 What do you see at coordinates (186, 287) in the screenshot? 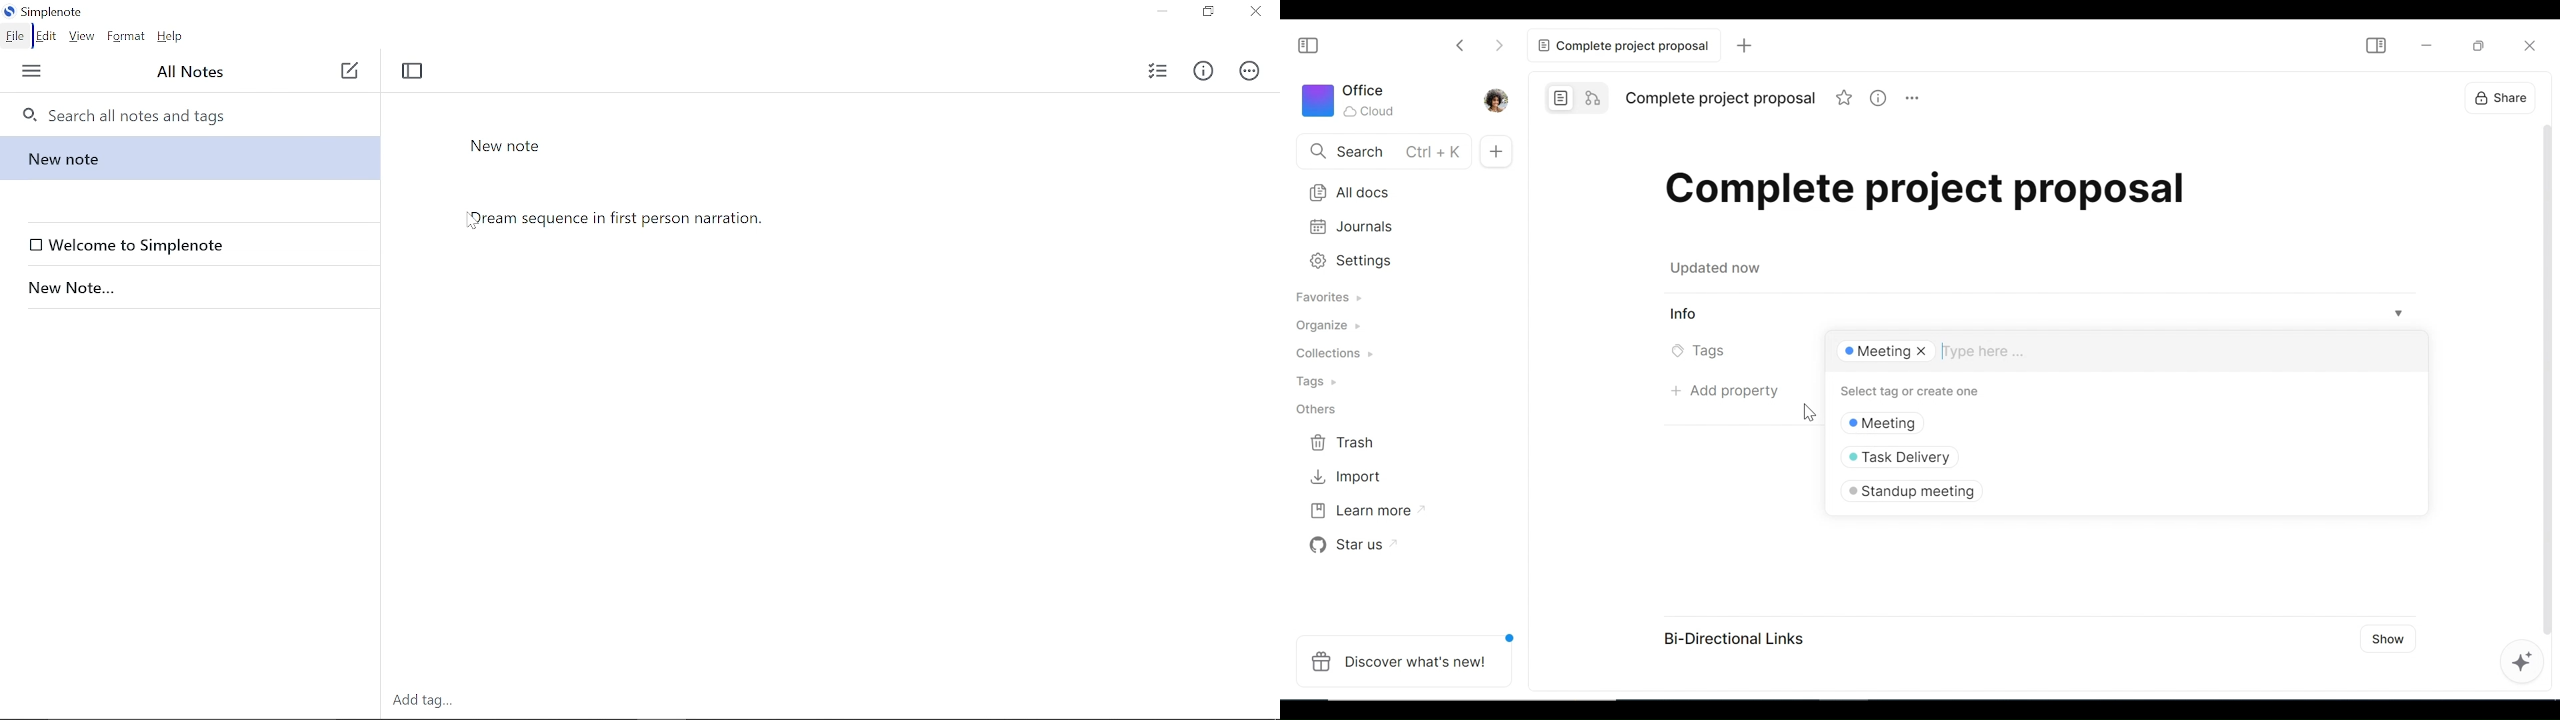
I see `Note titled "New Note..."` at bounding box center [186, 287].